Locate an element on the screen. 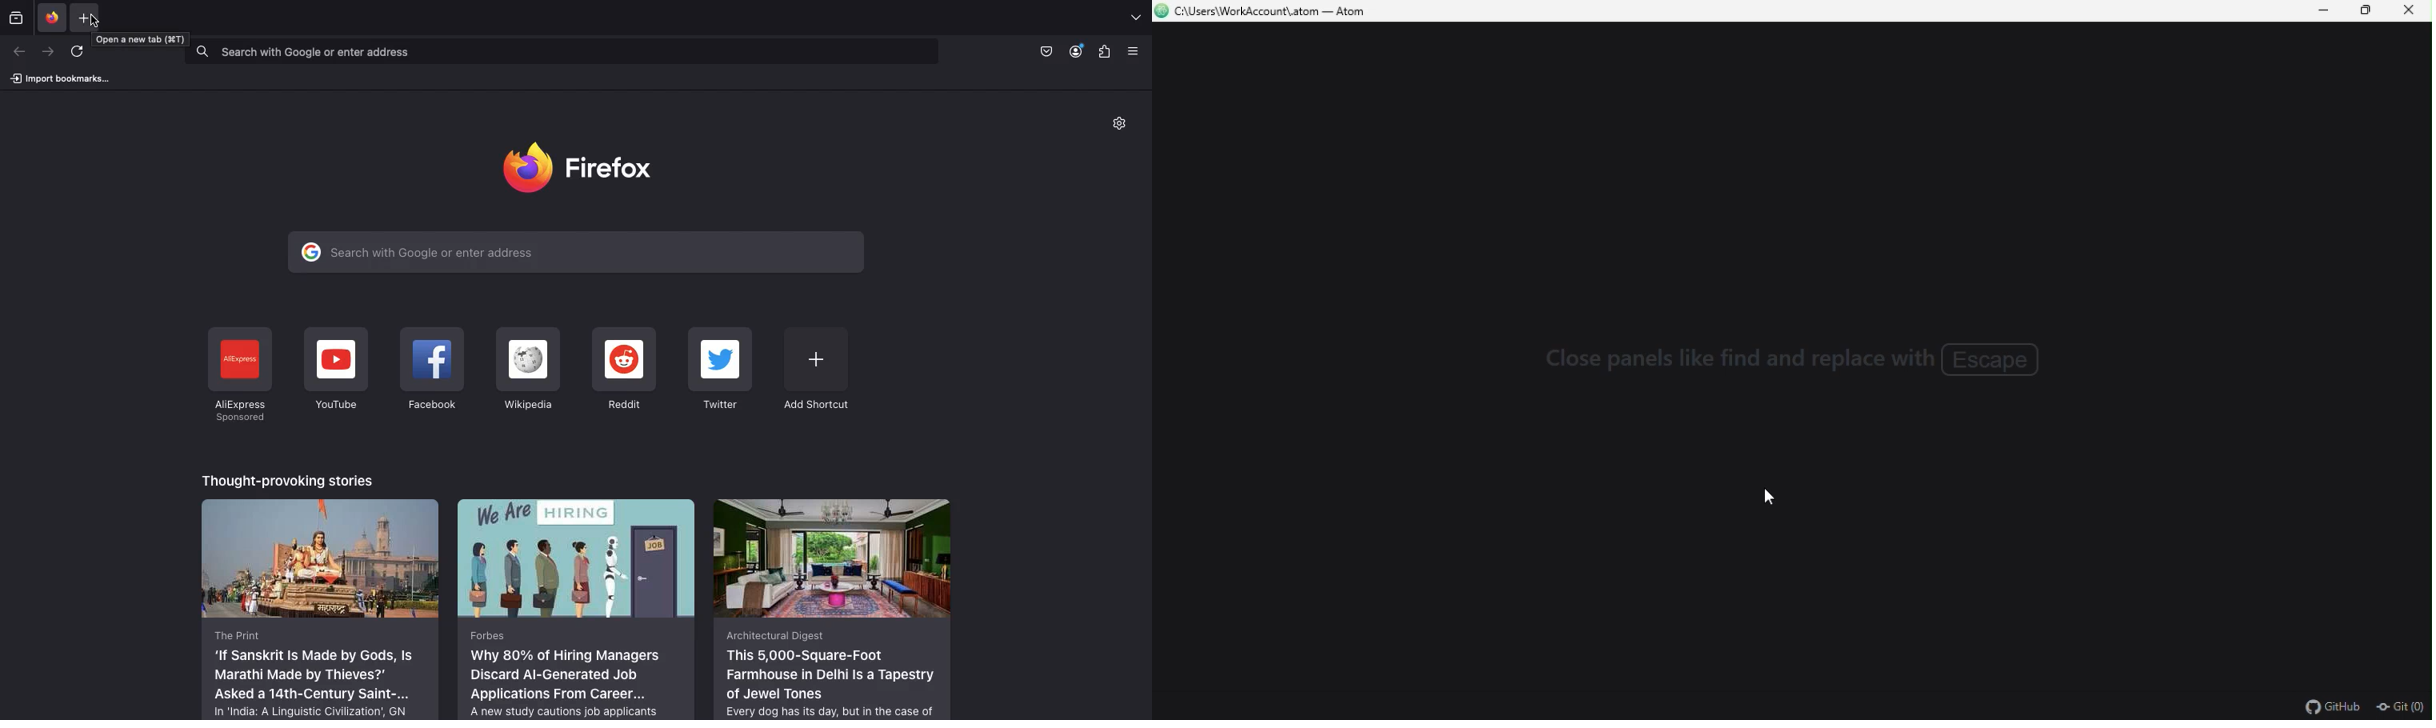 Image resolution: width=2436 pixels, height=728 pixels. Facebook is located at coordinates (431, 372).